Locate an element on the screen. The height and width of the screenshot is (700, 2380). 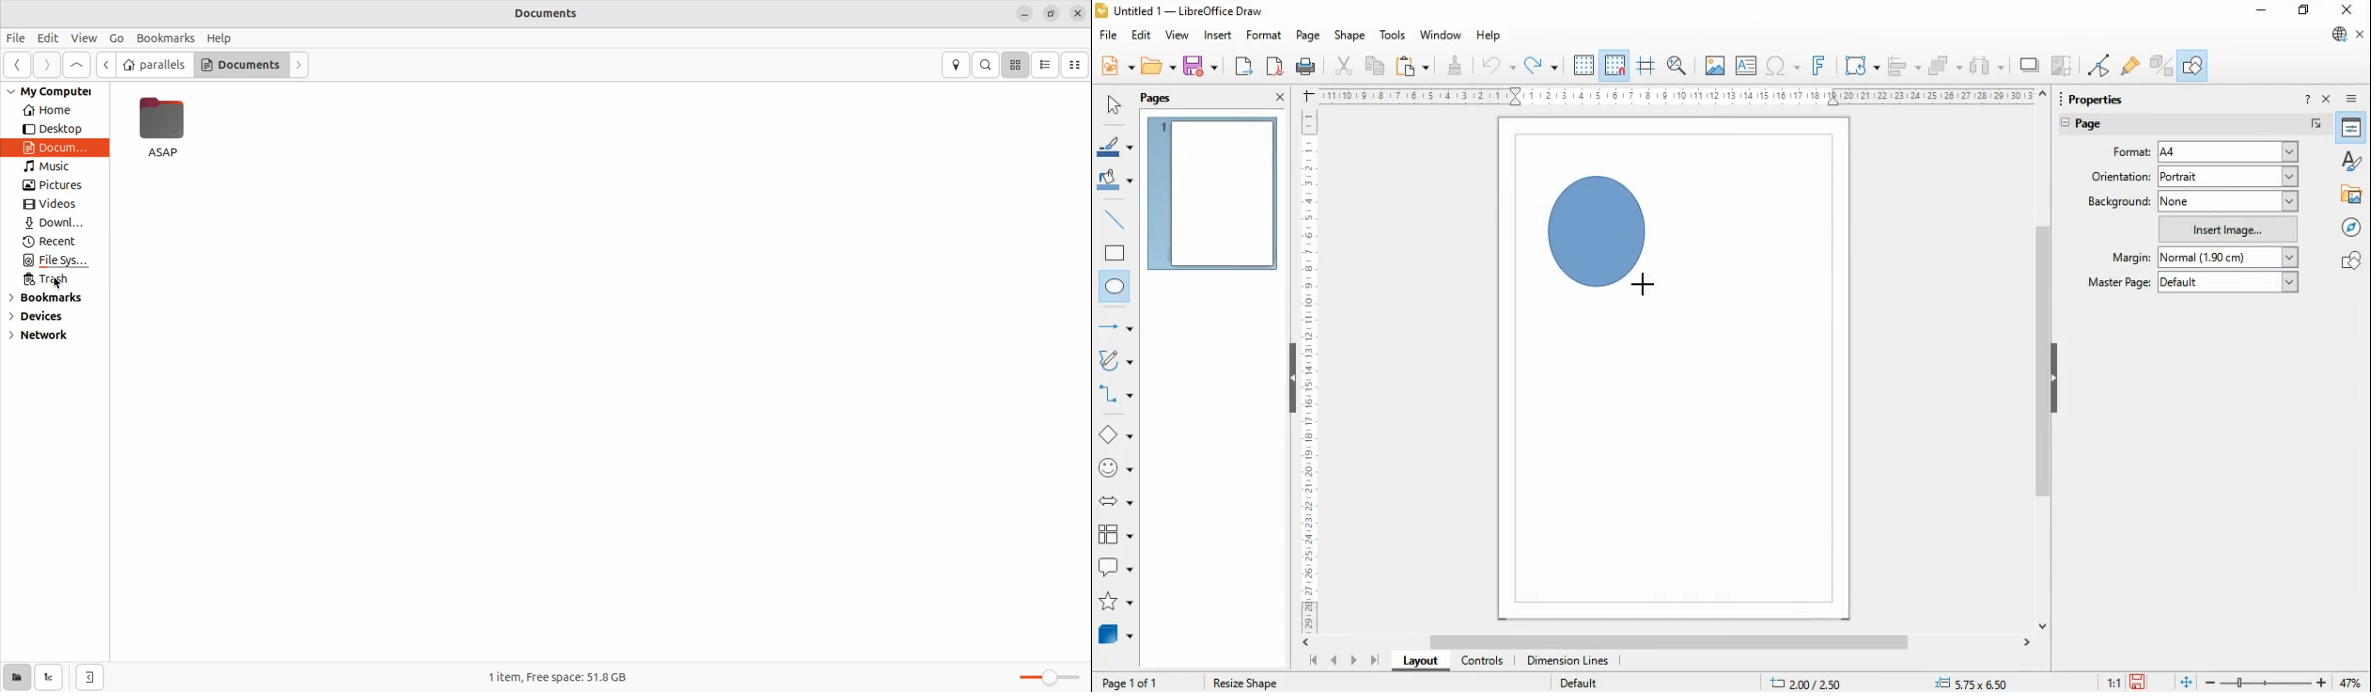
Resize shape is located at coordinates (1245, 680).